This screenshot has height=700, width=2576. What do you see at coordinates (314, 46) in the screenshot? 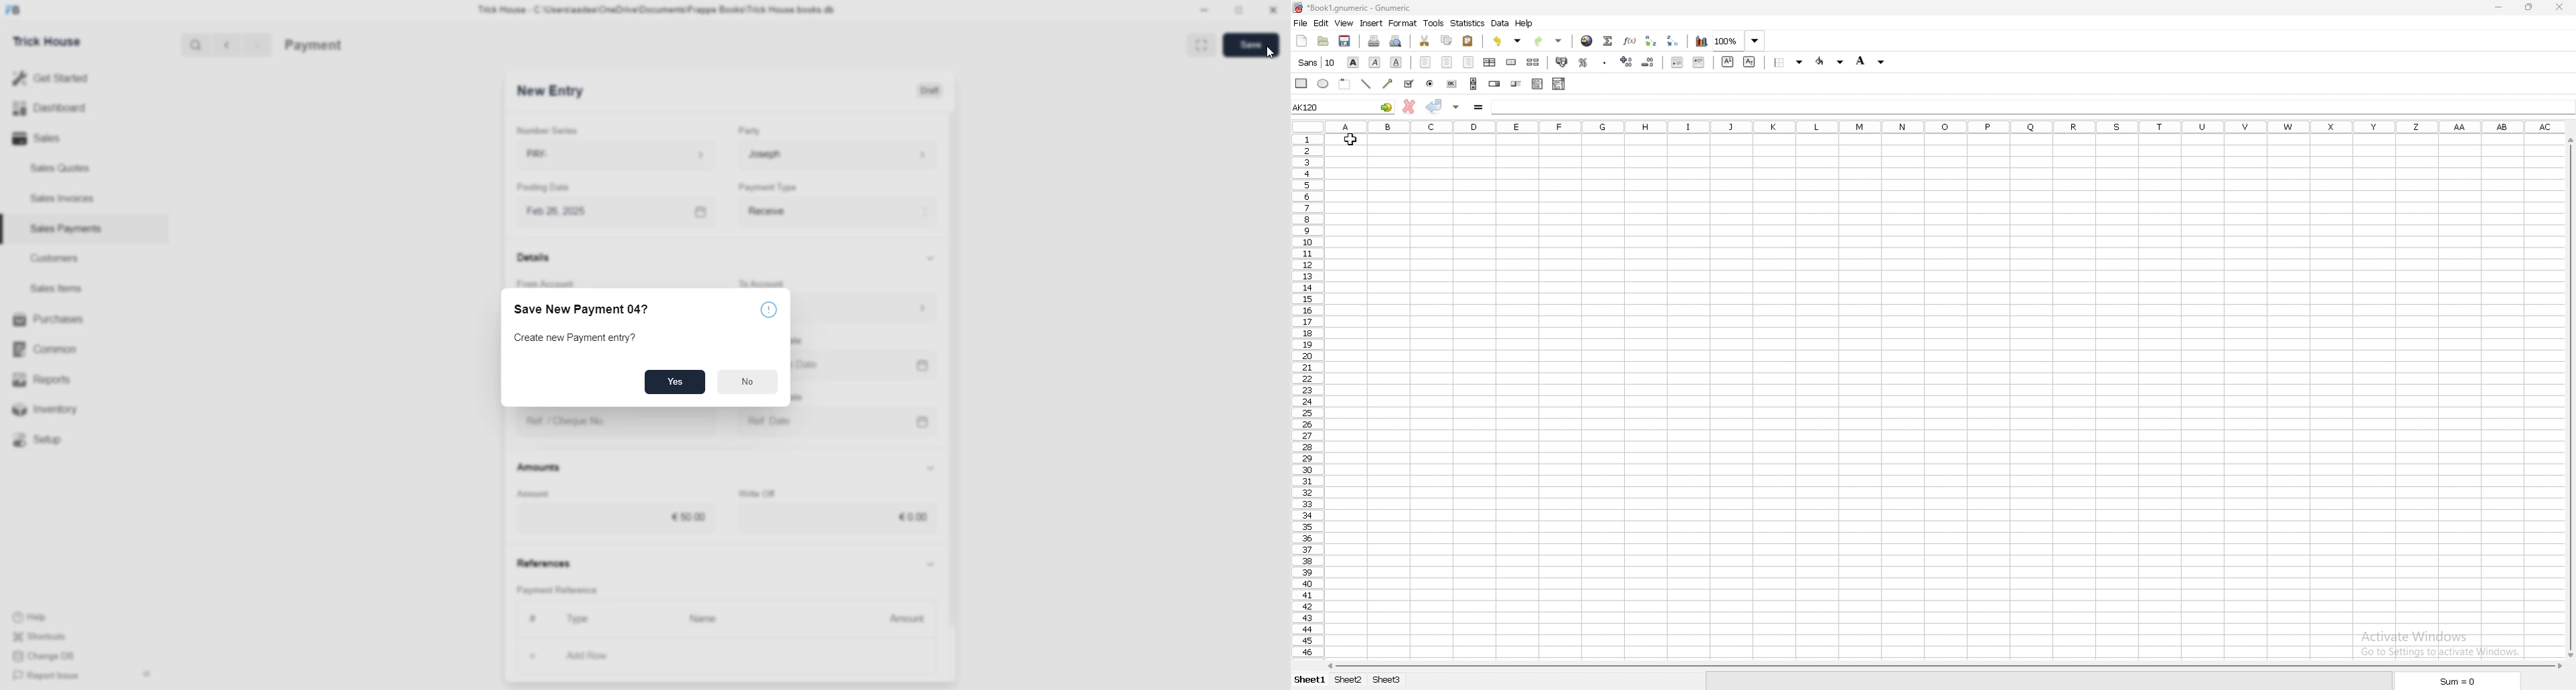
I see `Payment` at bounding box center [314, 46].